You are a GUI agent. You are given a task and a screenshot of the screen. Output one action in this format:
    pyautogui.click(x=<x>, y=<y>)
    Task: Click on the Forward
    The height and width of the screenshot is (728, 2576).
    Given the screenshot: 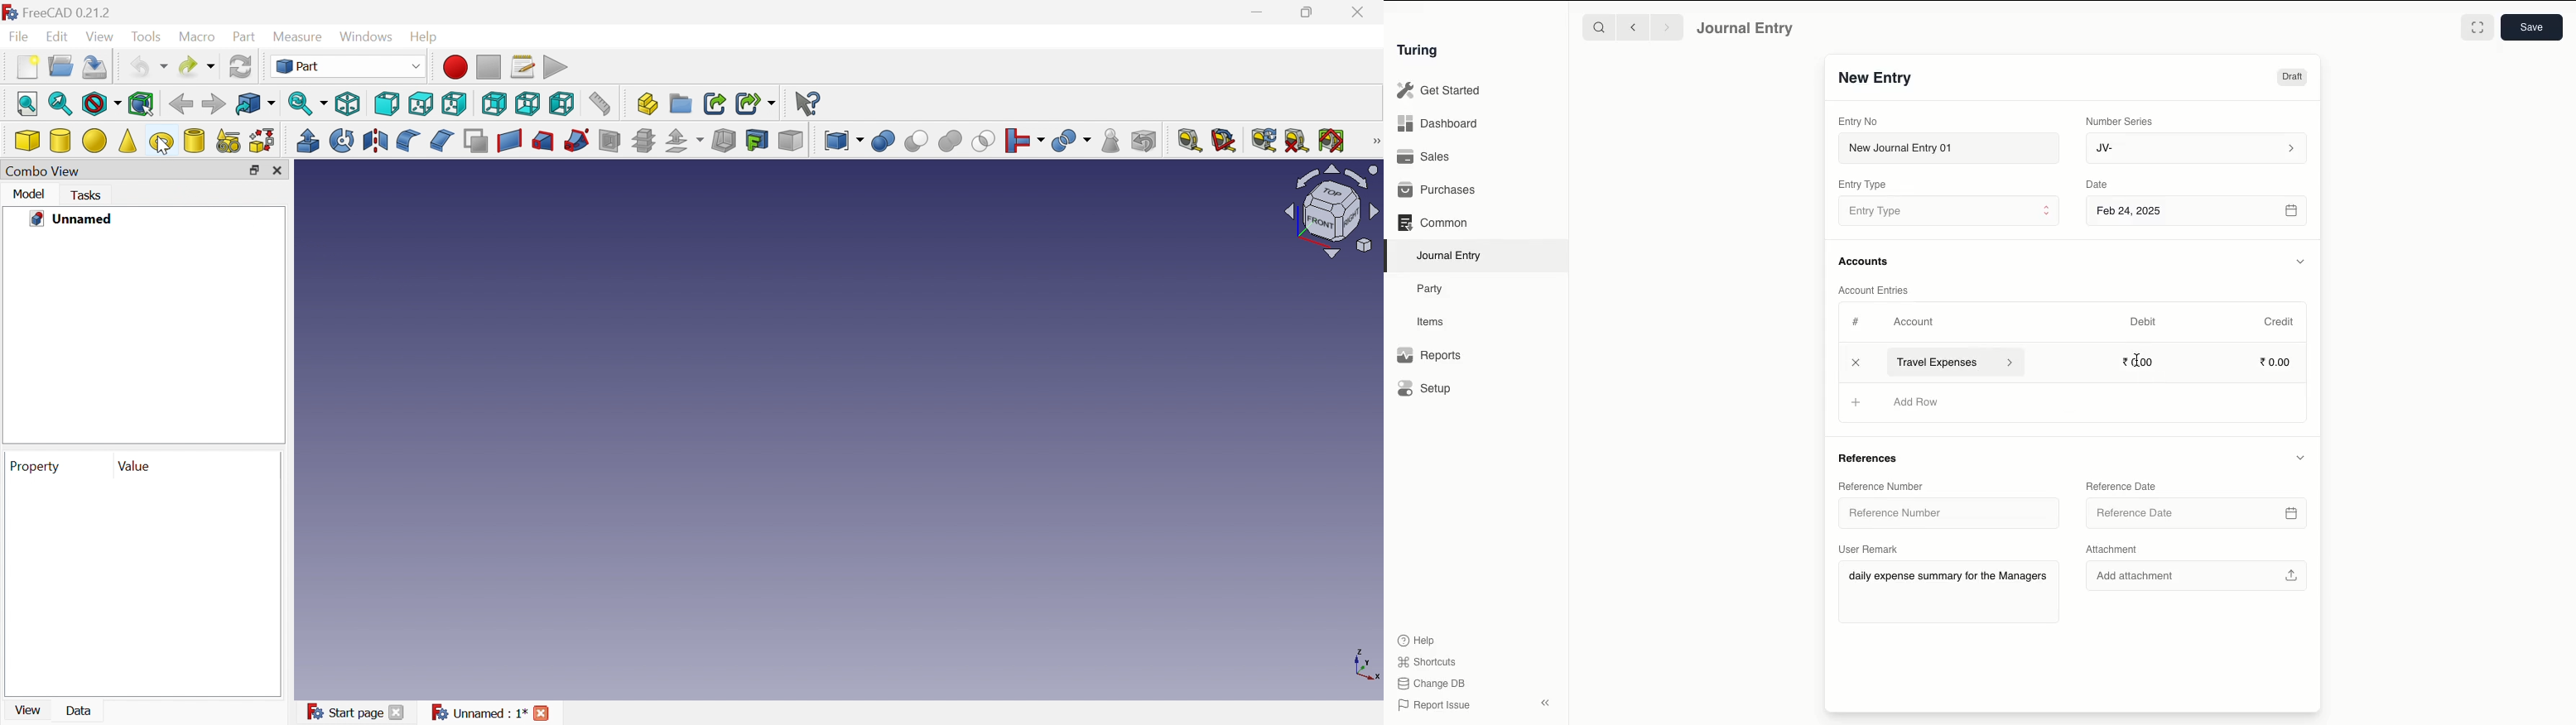 What is the action you would take?
    pyautogui.click(x=213, y=104)
    